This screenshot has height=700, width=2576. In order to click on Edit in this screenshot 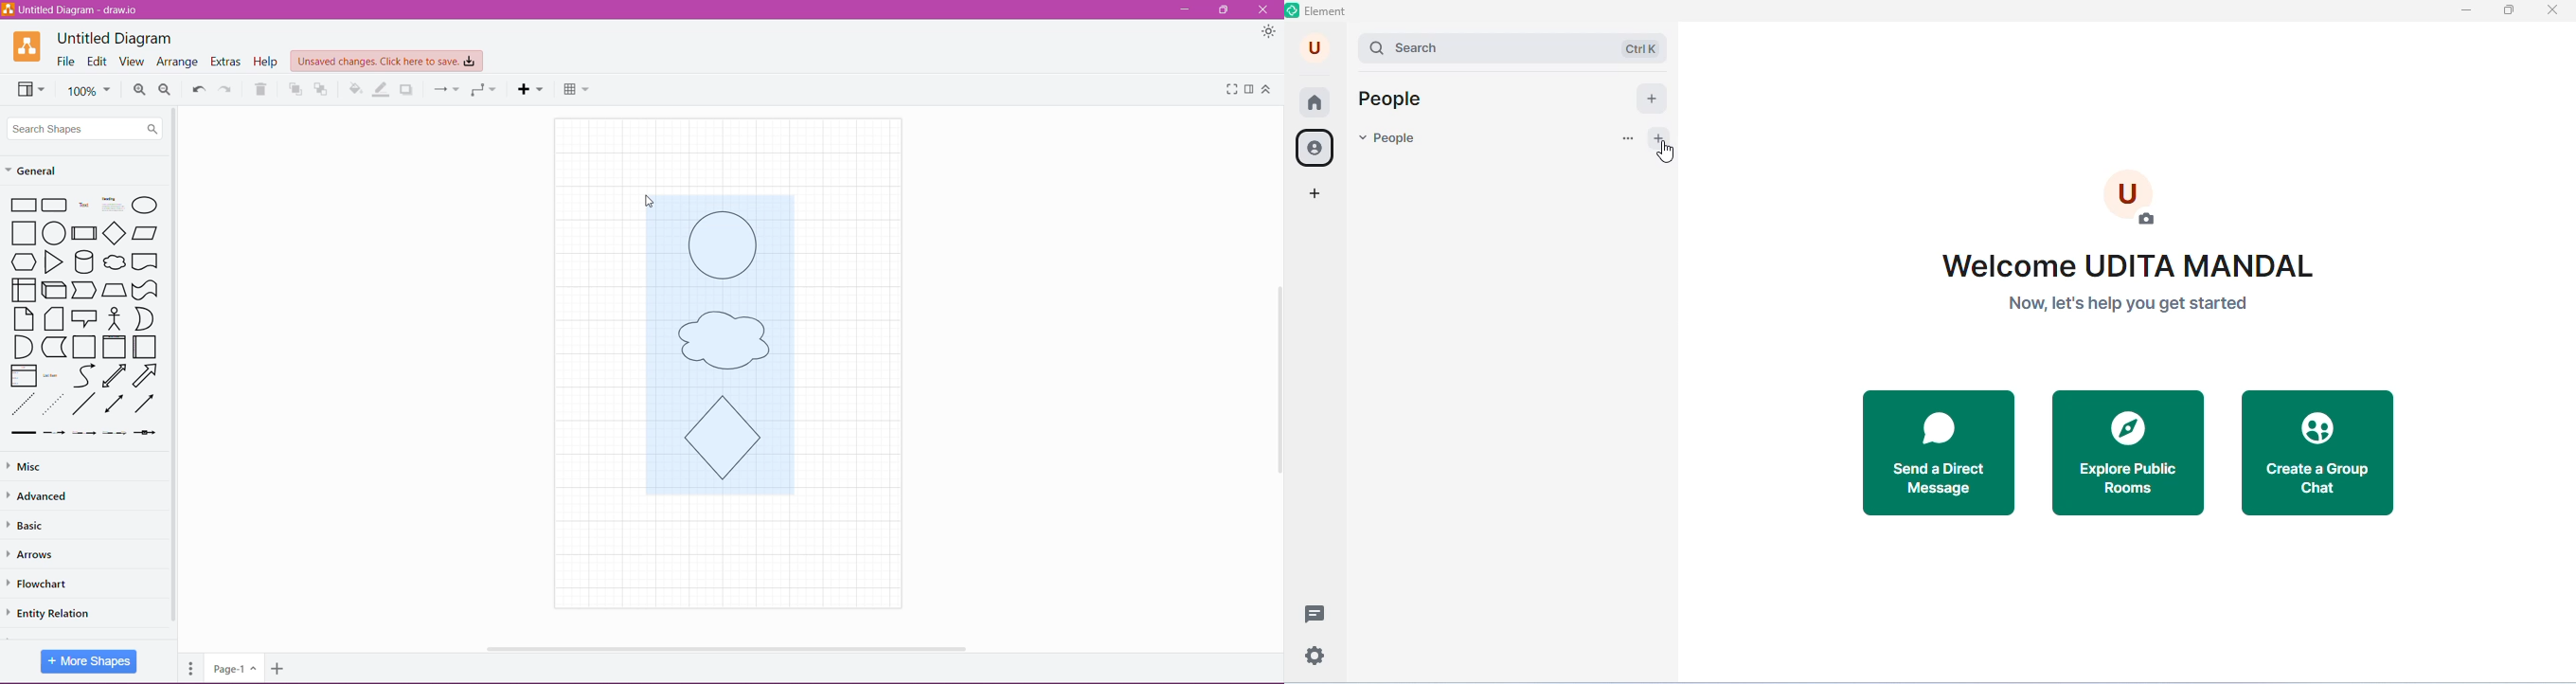, I will do `click(98, 62)`.